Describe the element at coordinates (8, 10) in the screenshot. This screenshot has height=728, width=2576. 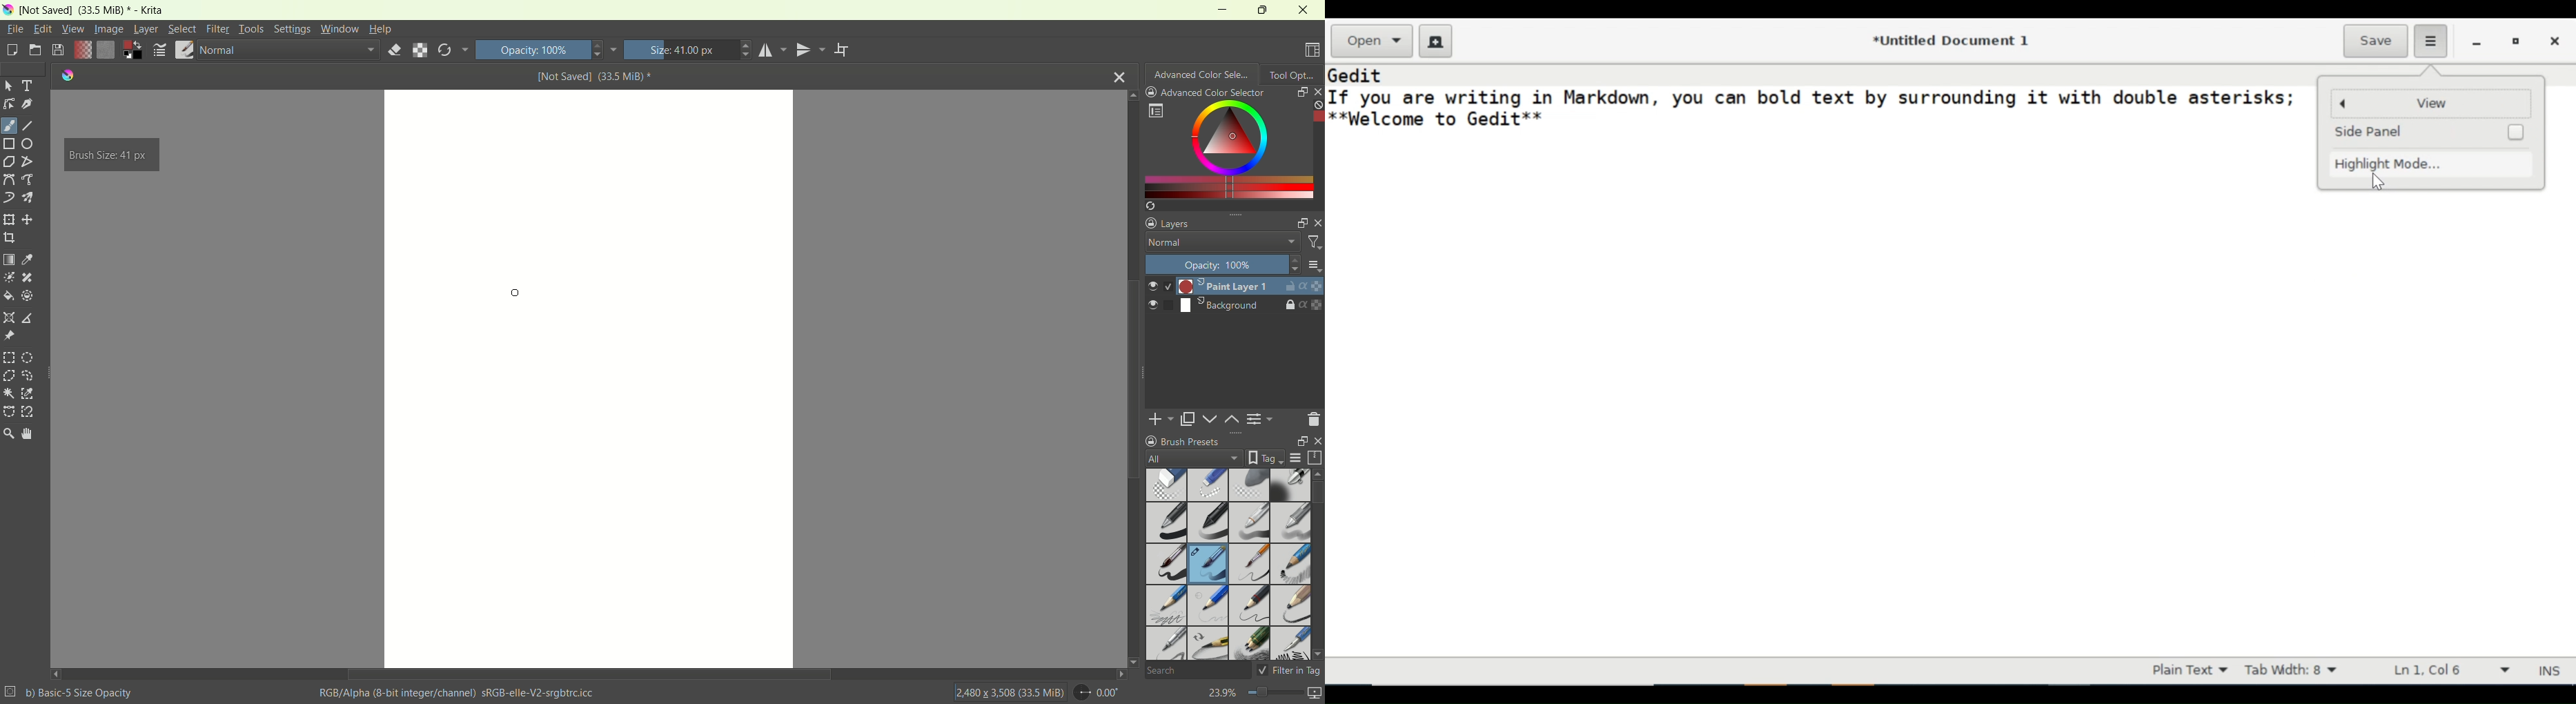
I see `logo` at that location.